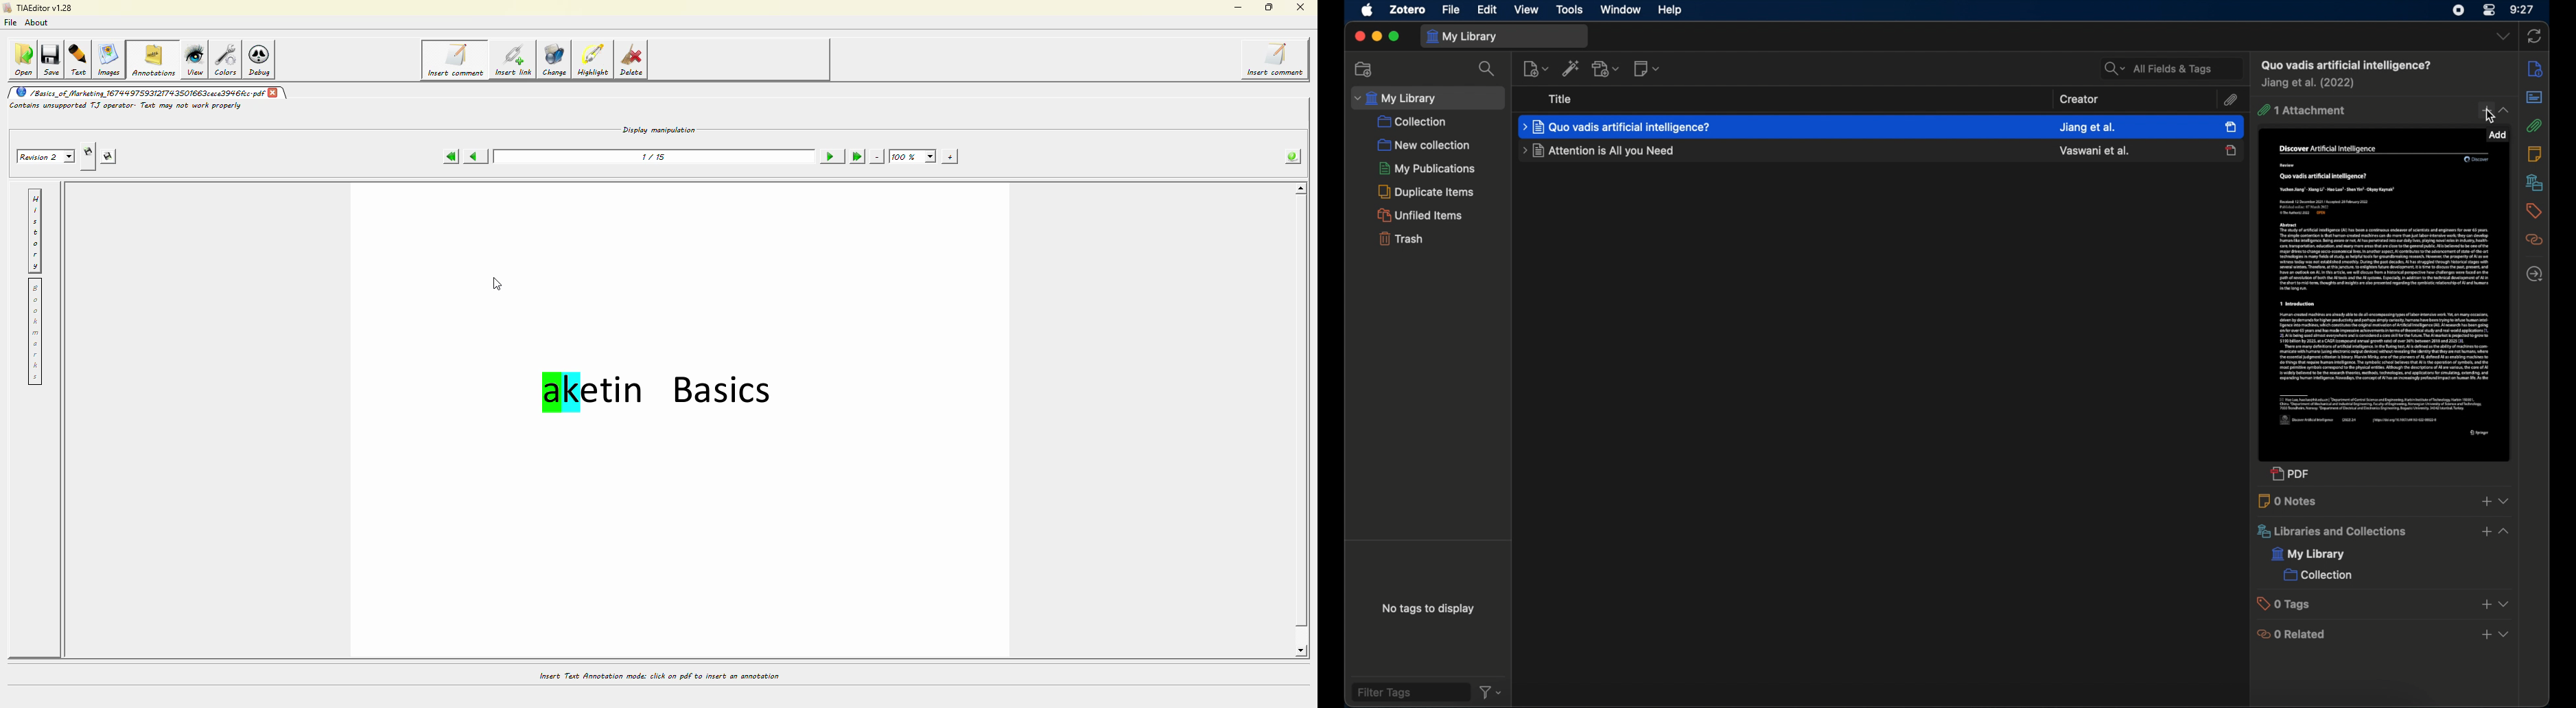 This screenshot has width=2576, height=728. I want to click on libraries and collections, so click(2331, 532).